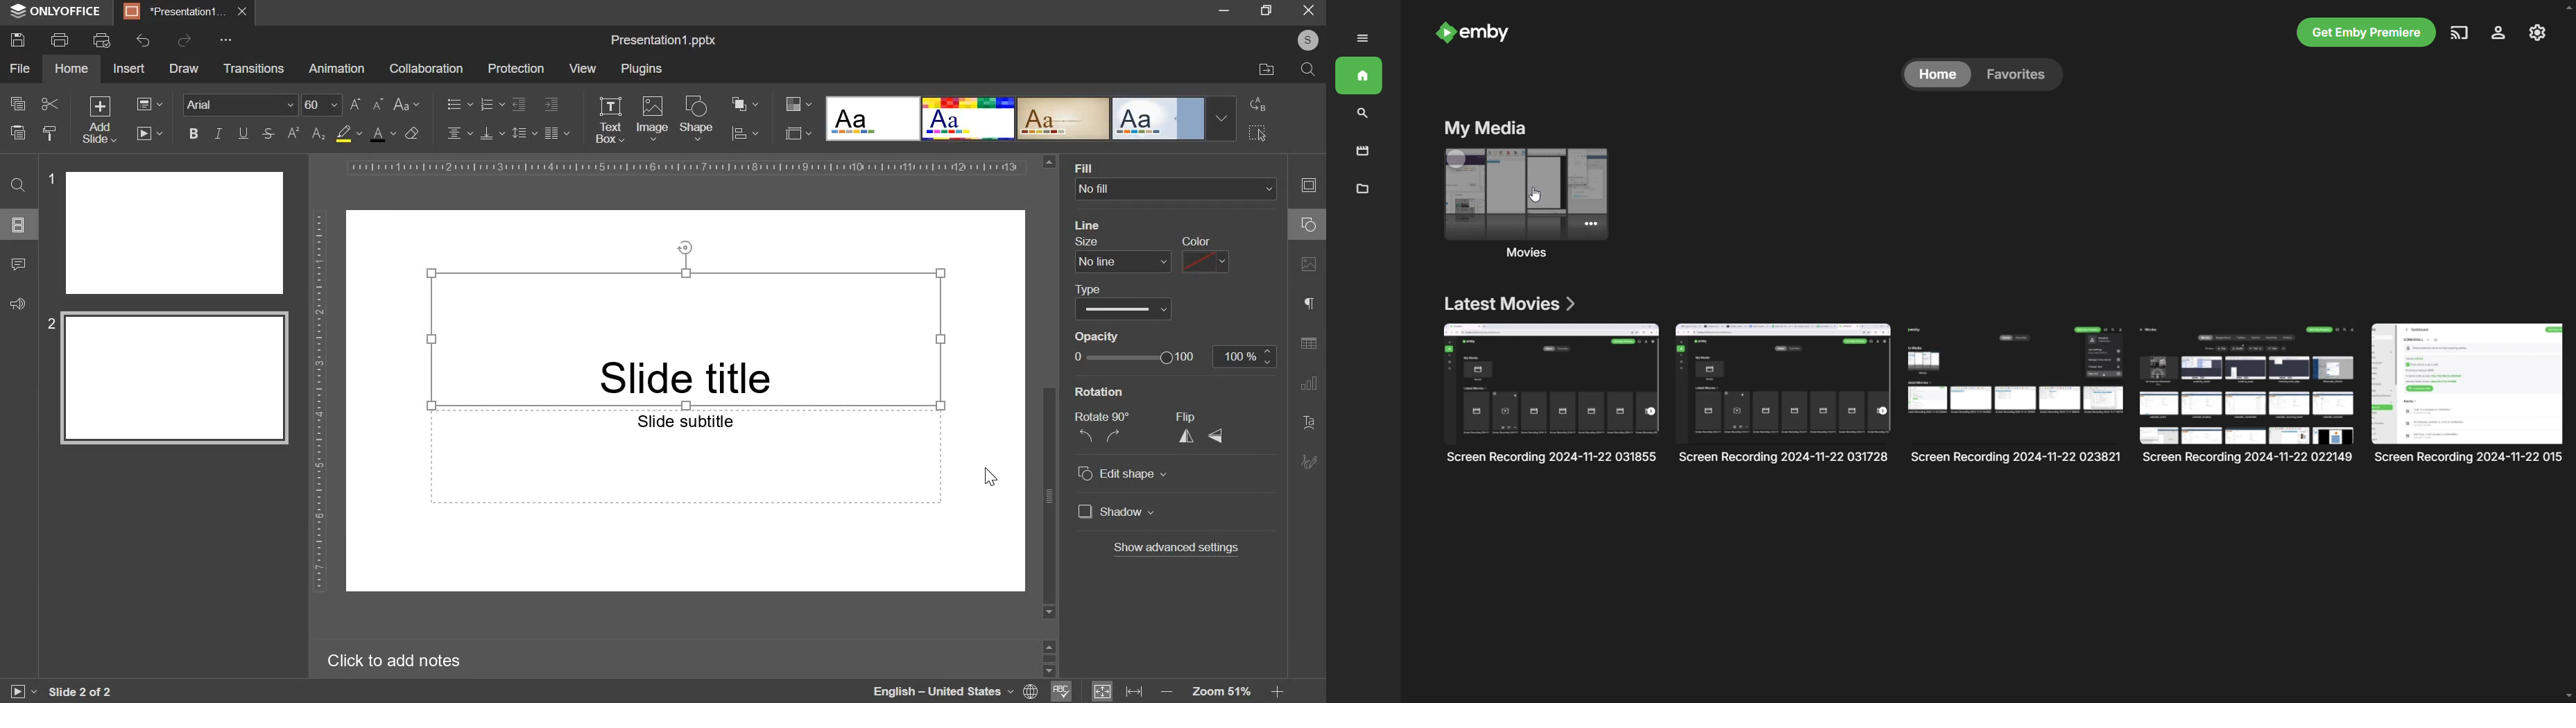 The width and height of the screenshot is (2576, 728). I want to click on align, so click(746, 134).